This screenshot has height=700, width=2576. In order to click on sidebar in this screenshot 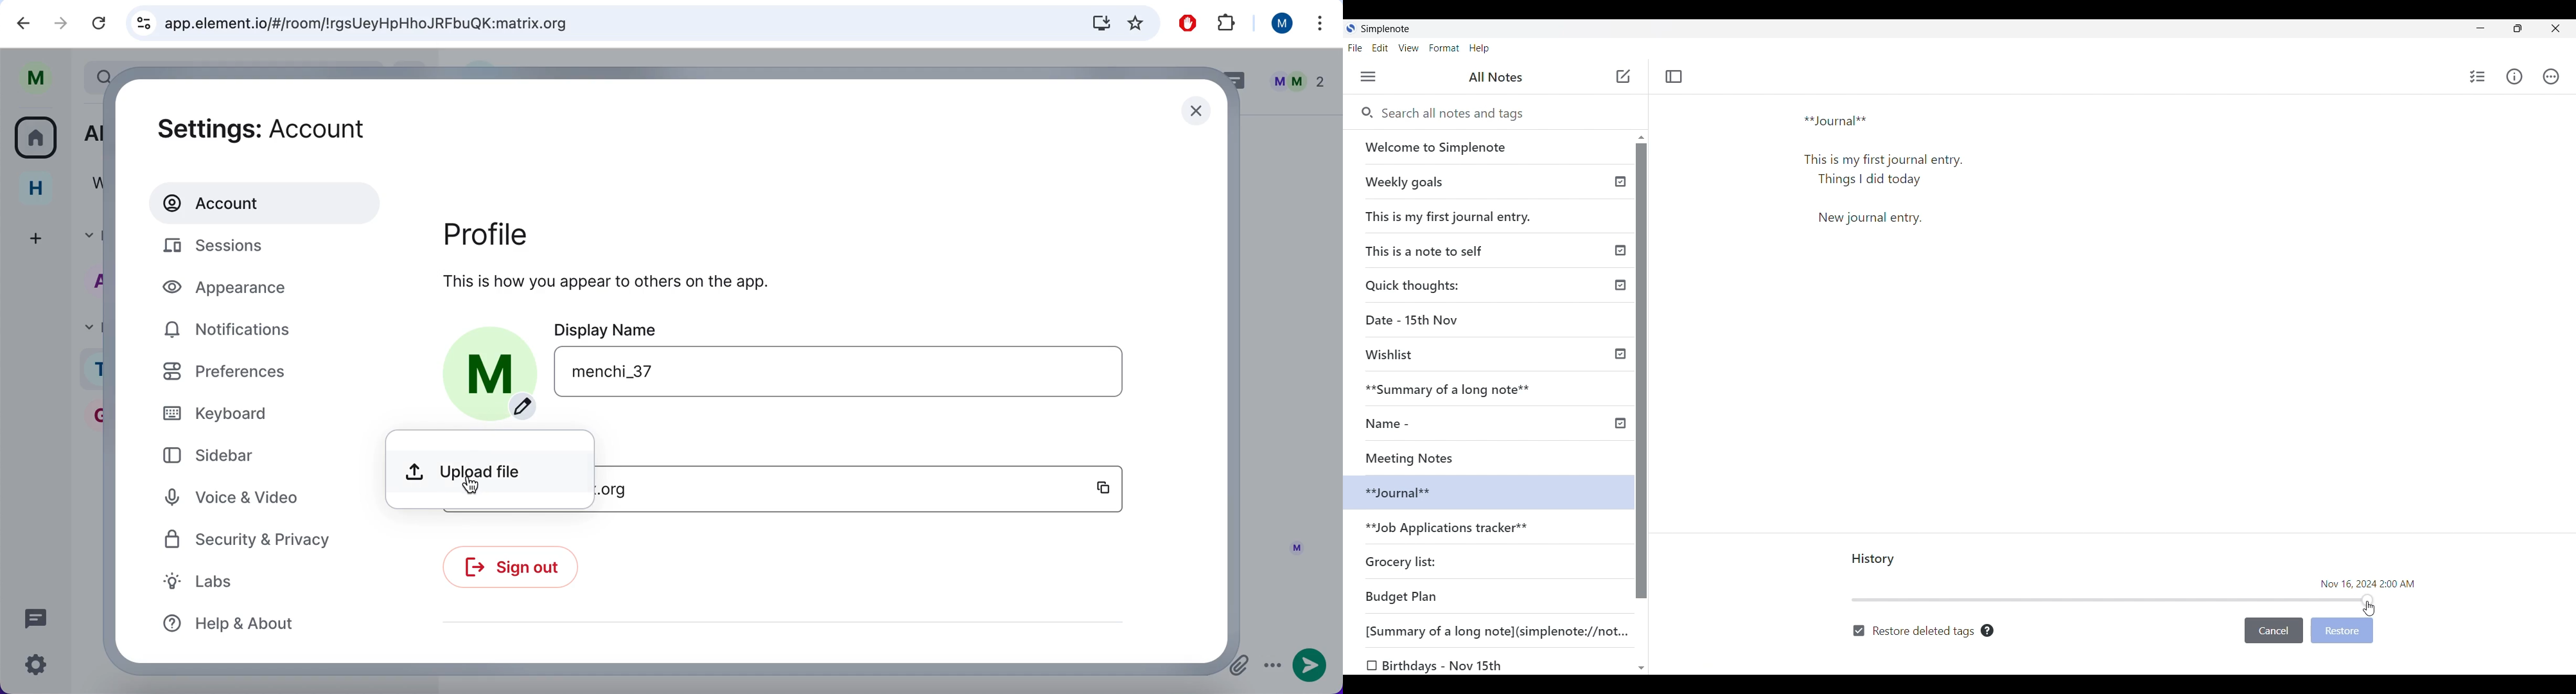, I will do `click(216, 457)`.